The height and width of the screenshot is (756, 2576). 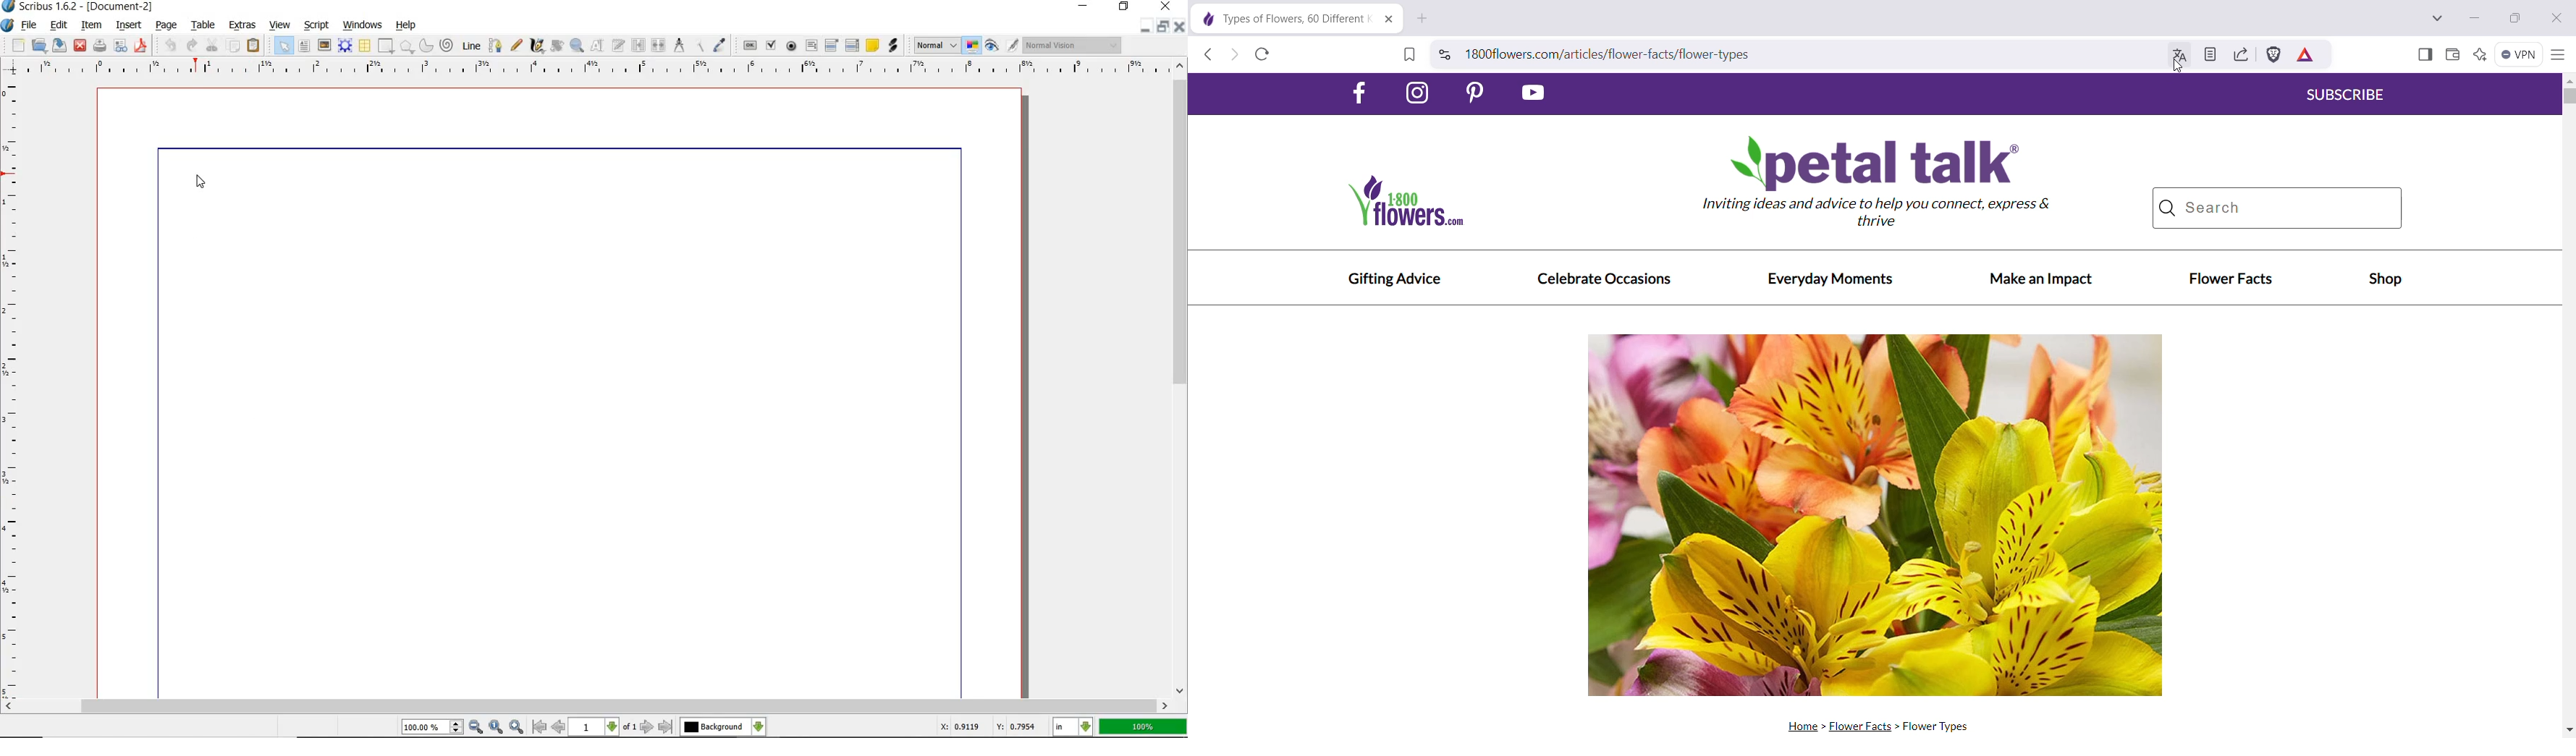 What do you see at coordinates (241, 25) in the screenshot?
I see `extras` at bounding box center [241, 25].